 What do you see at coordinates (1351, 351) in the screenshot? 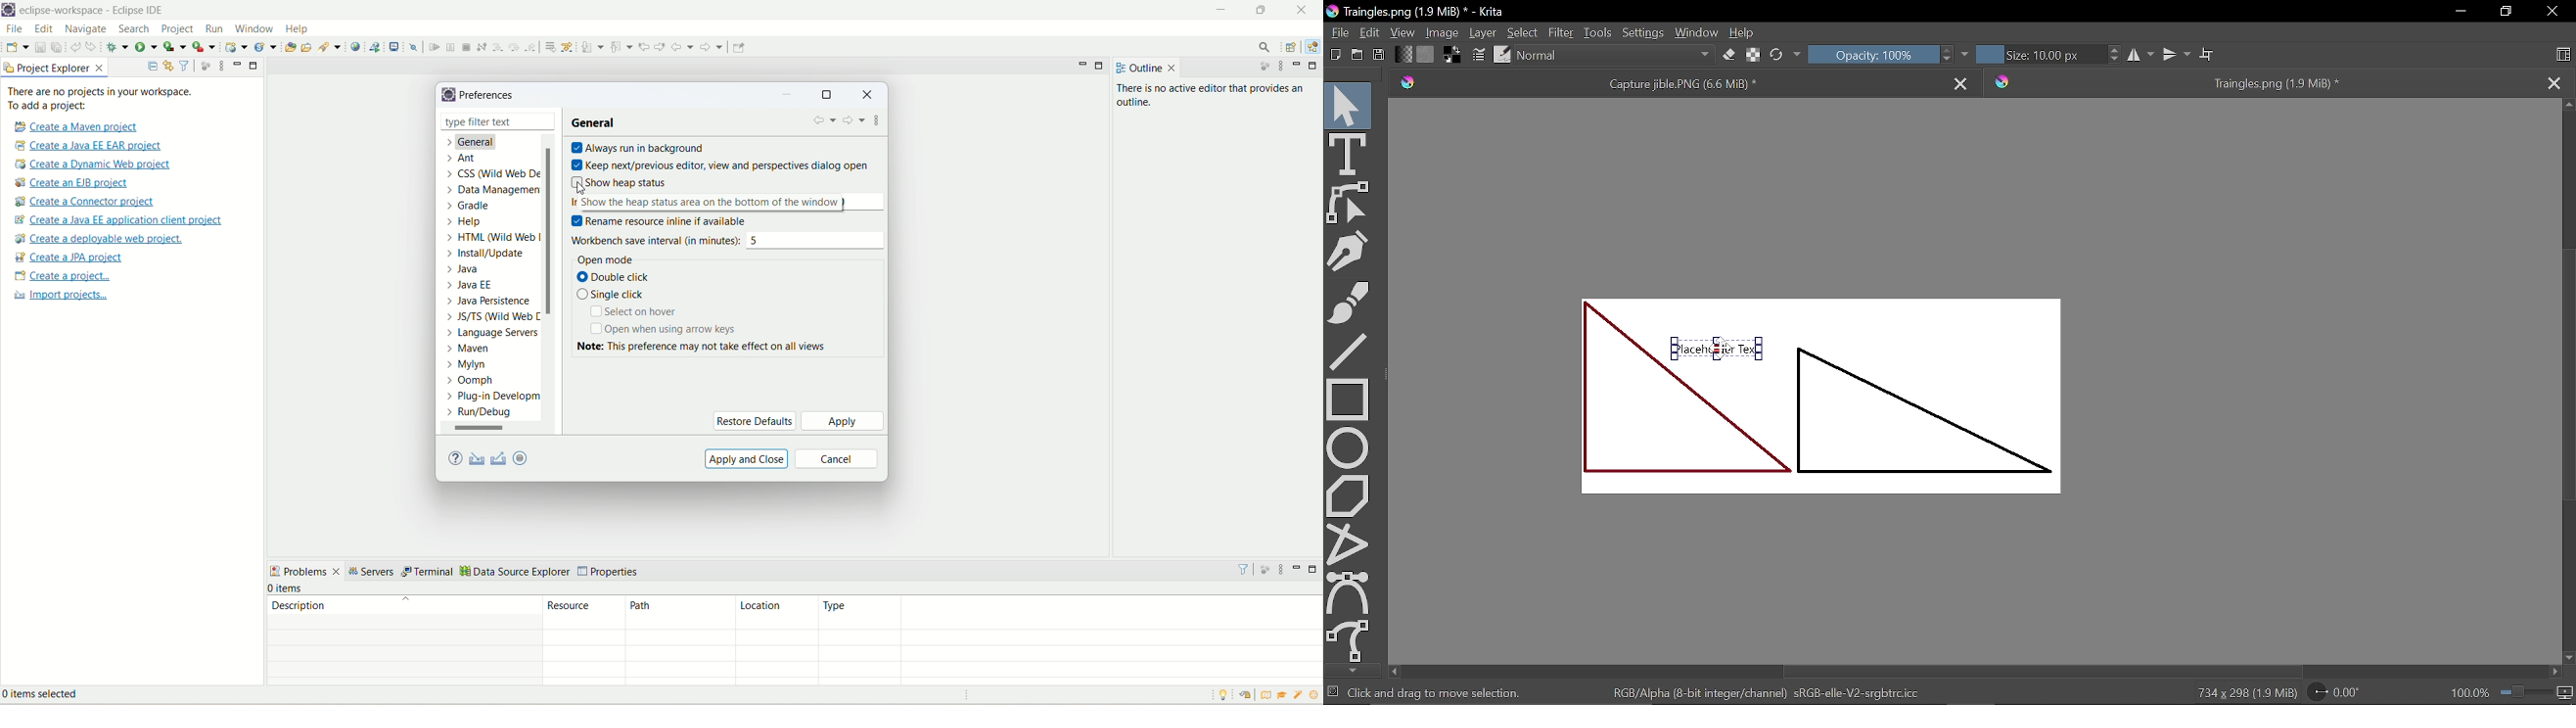
I see `Line tool` at bounding box center [1351, 351].